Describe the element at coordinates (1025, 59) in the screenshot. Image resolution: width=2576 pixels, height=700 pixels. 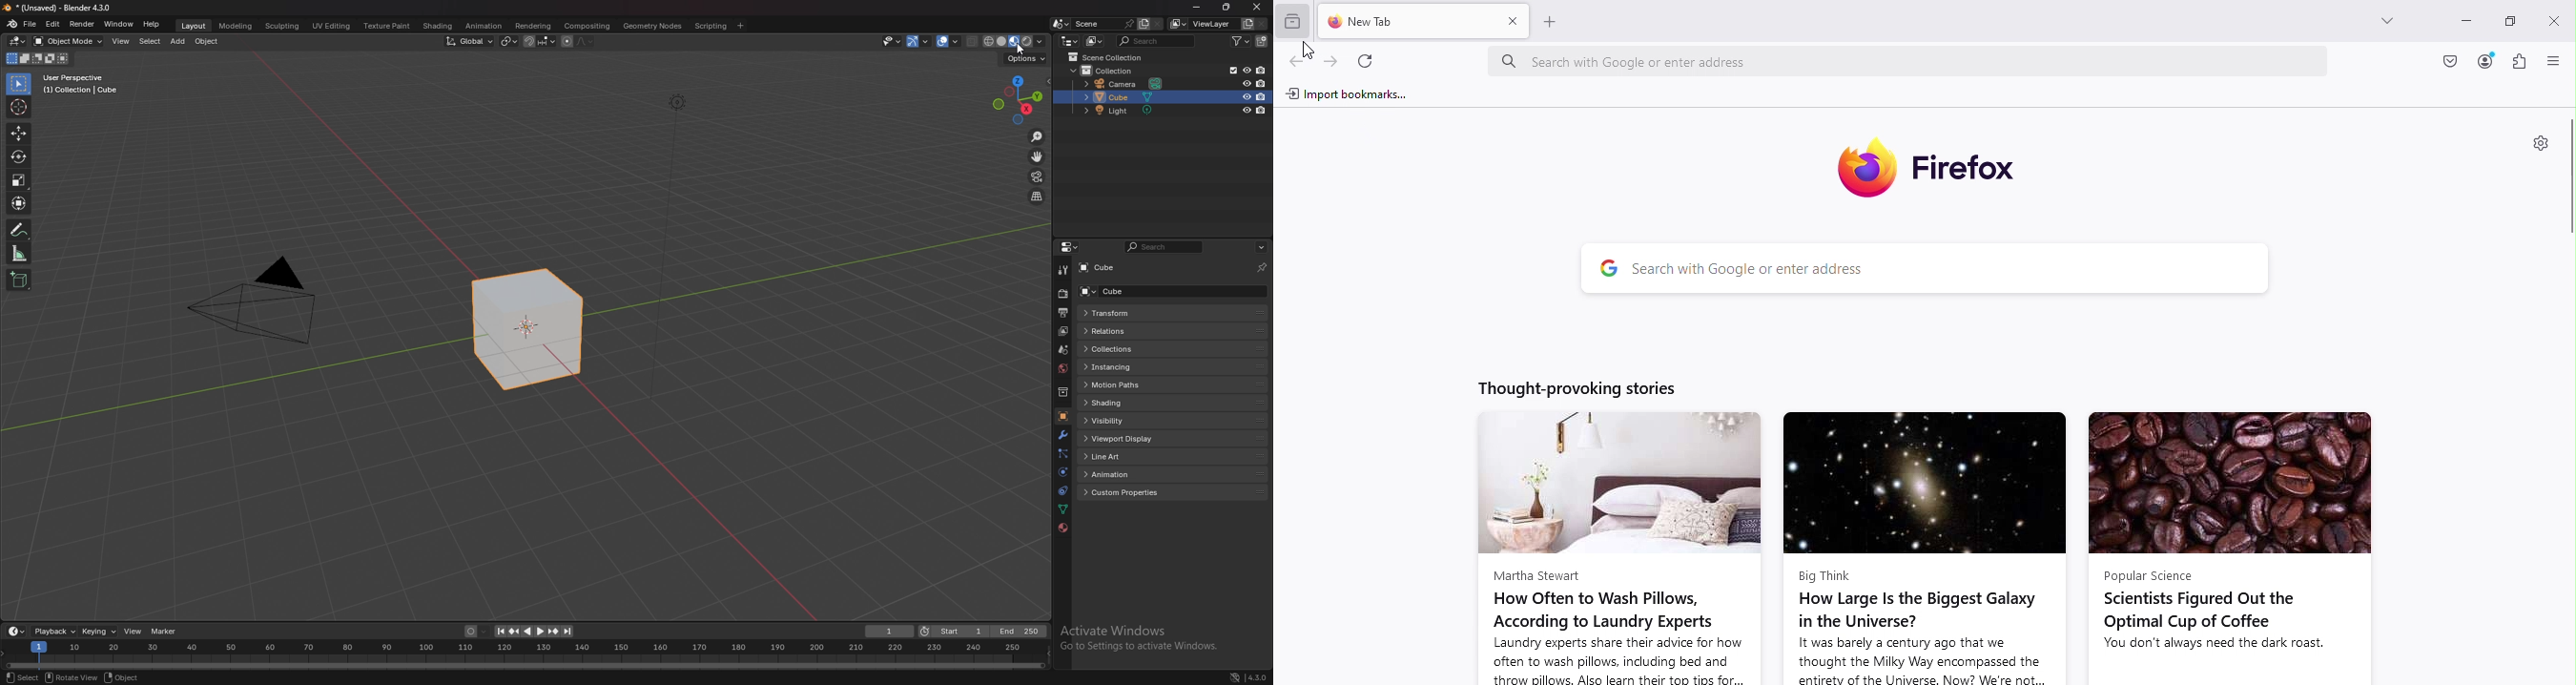
I see `options` at that location.